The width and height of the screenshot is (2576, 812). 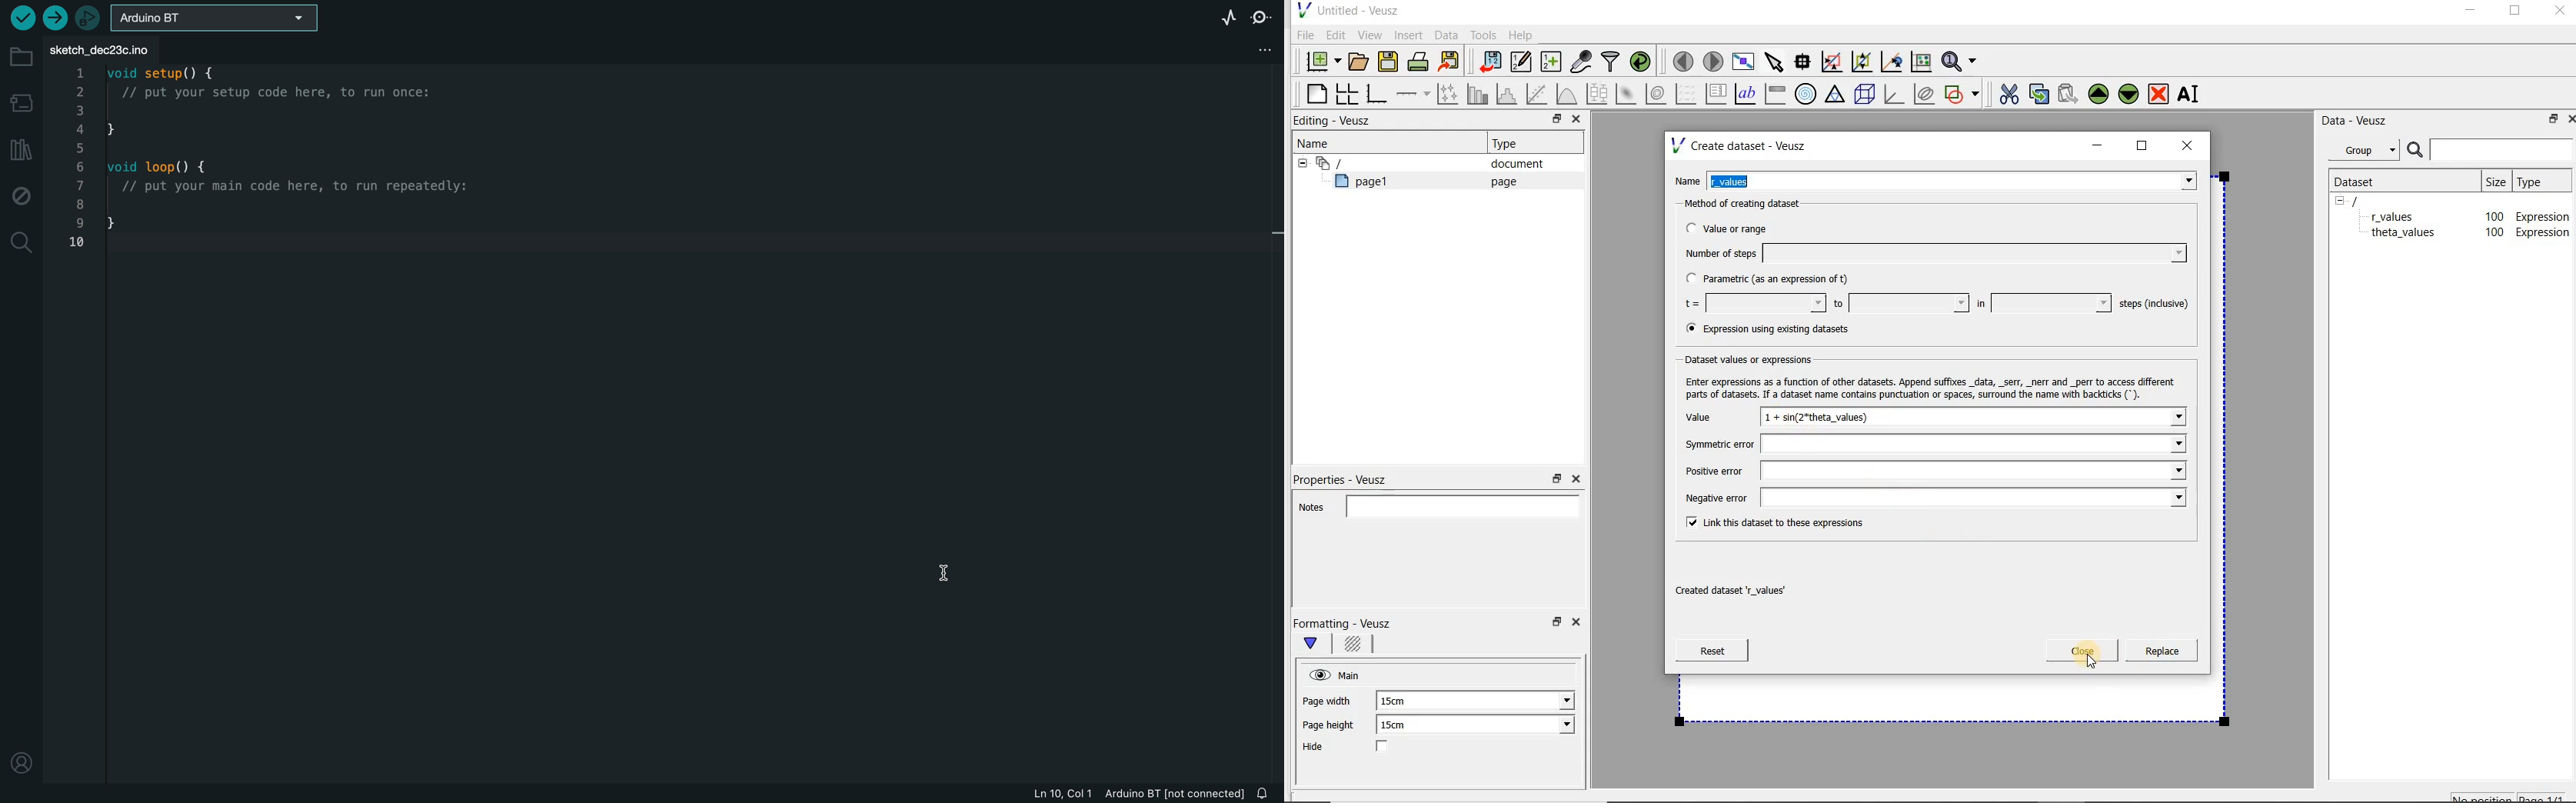 What do you see at coordinates (1317, 645) in the screenshot?
I see `Main formatting` at bounding box center [1317, 645].